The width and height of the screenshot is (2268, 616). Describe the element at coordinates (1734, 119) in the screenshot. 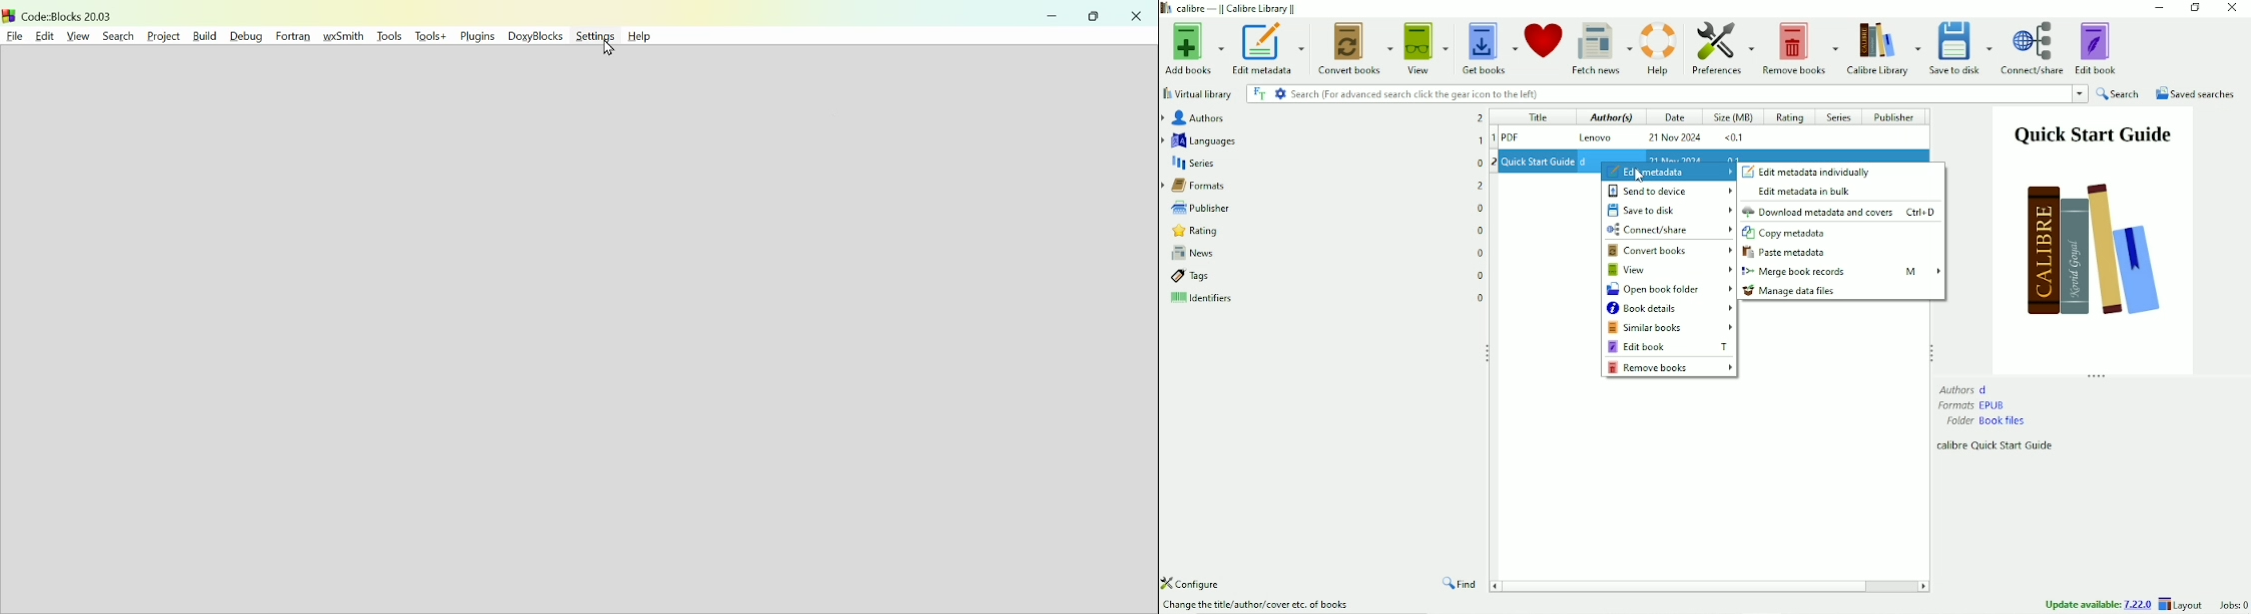

I see `Size` at that location.